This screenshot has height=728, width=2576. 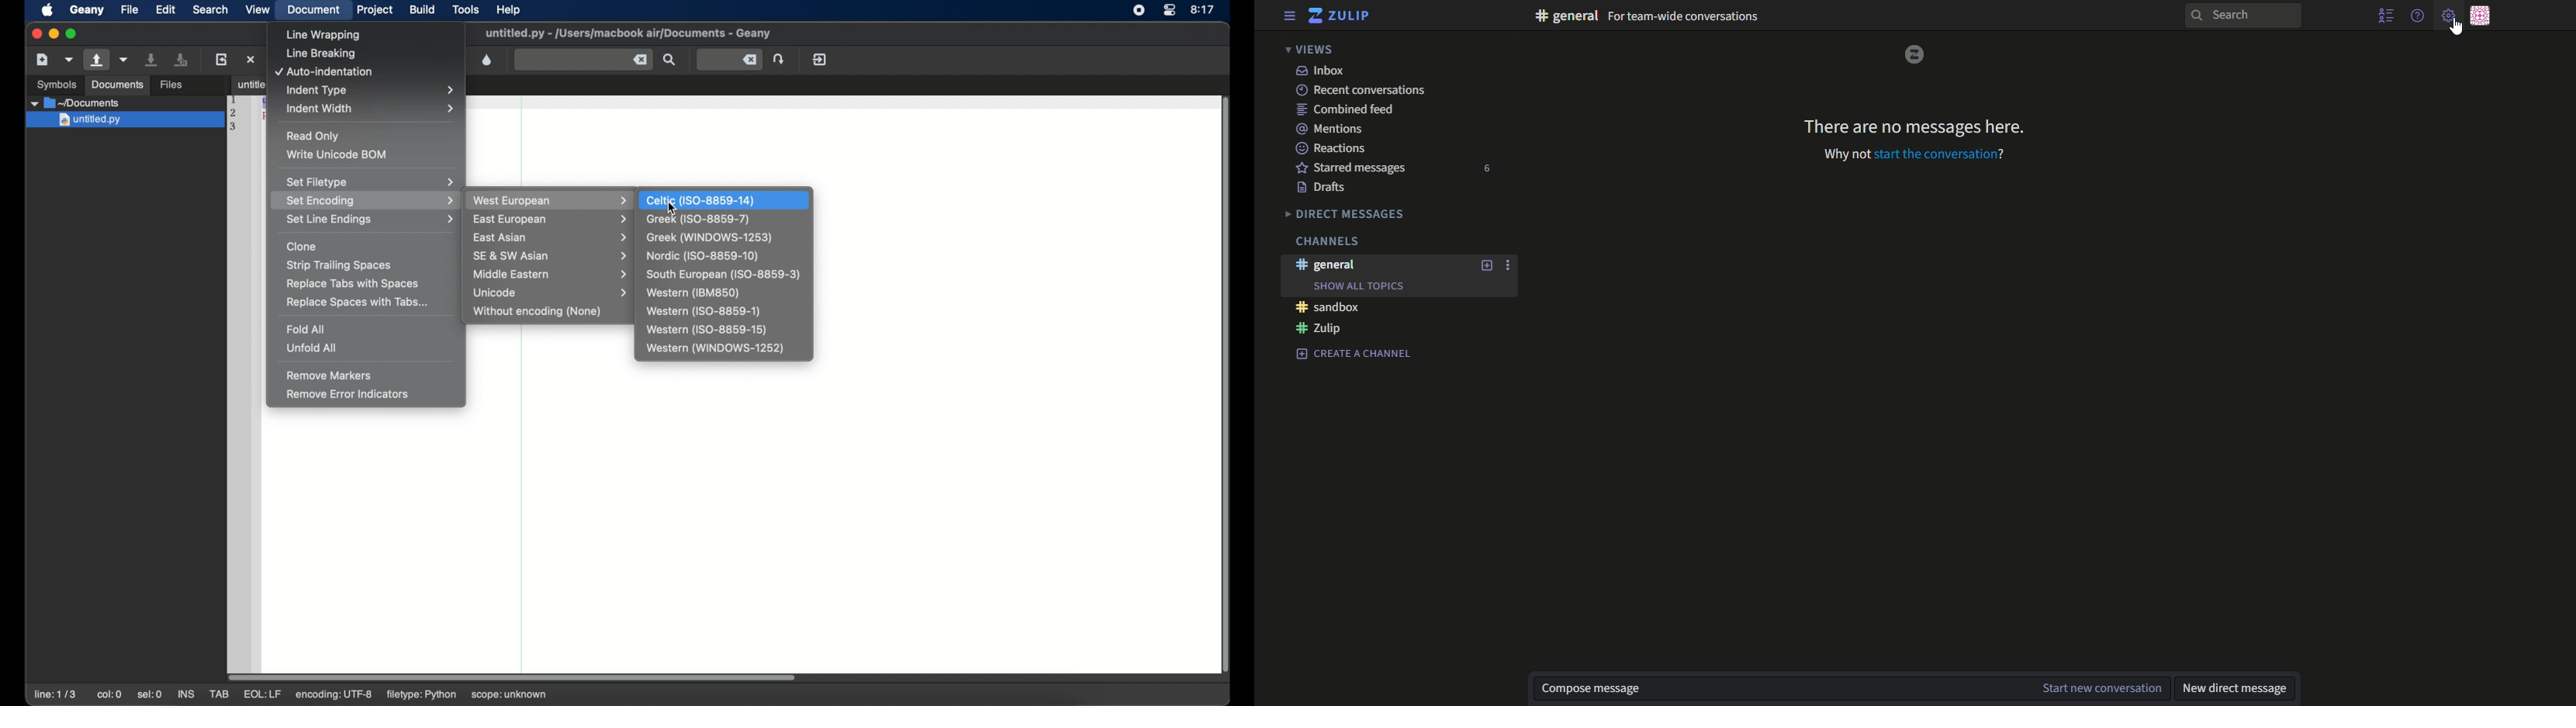 What do you see at coordinates (1349, 109) in the screenshot?
I see `combined feed` at bounding box center [1349, 109].